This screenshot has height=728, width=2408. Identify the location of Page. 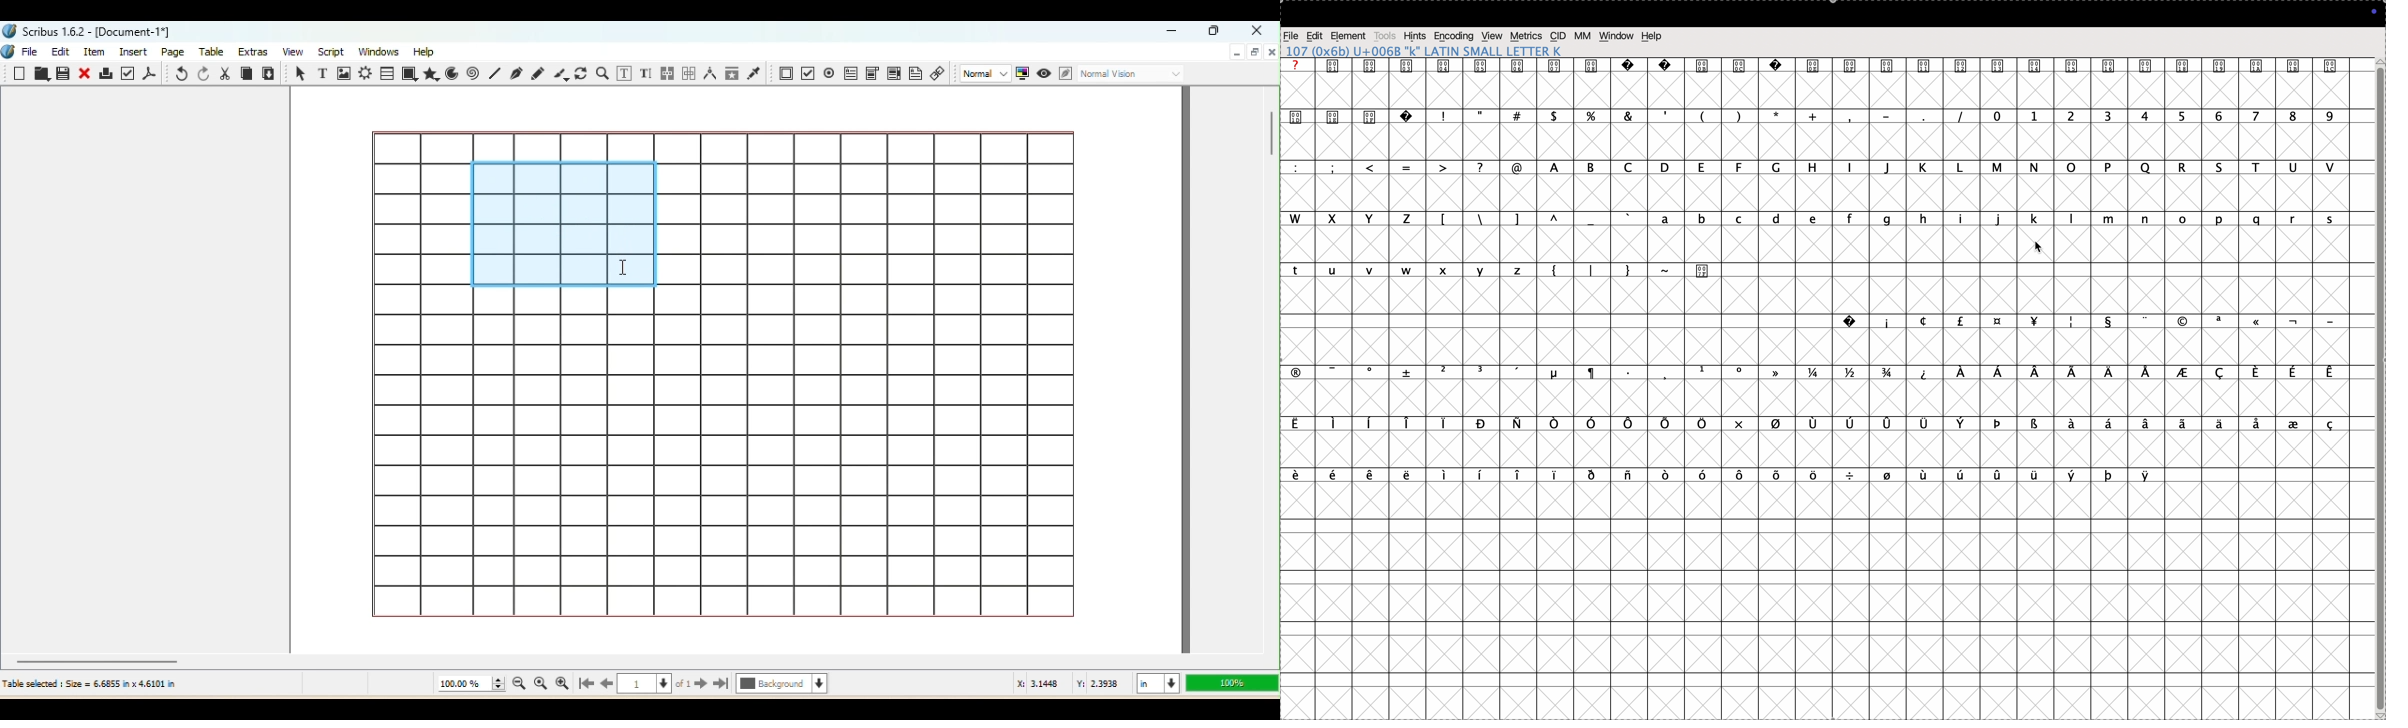
(175, 51).